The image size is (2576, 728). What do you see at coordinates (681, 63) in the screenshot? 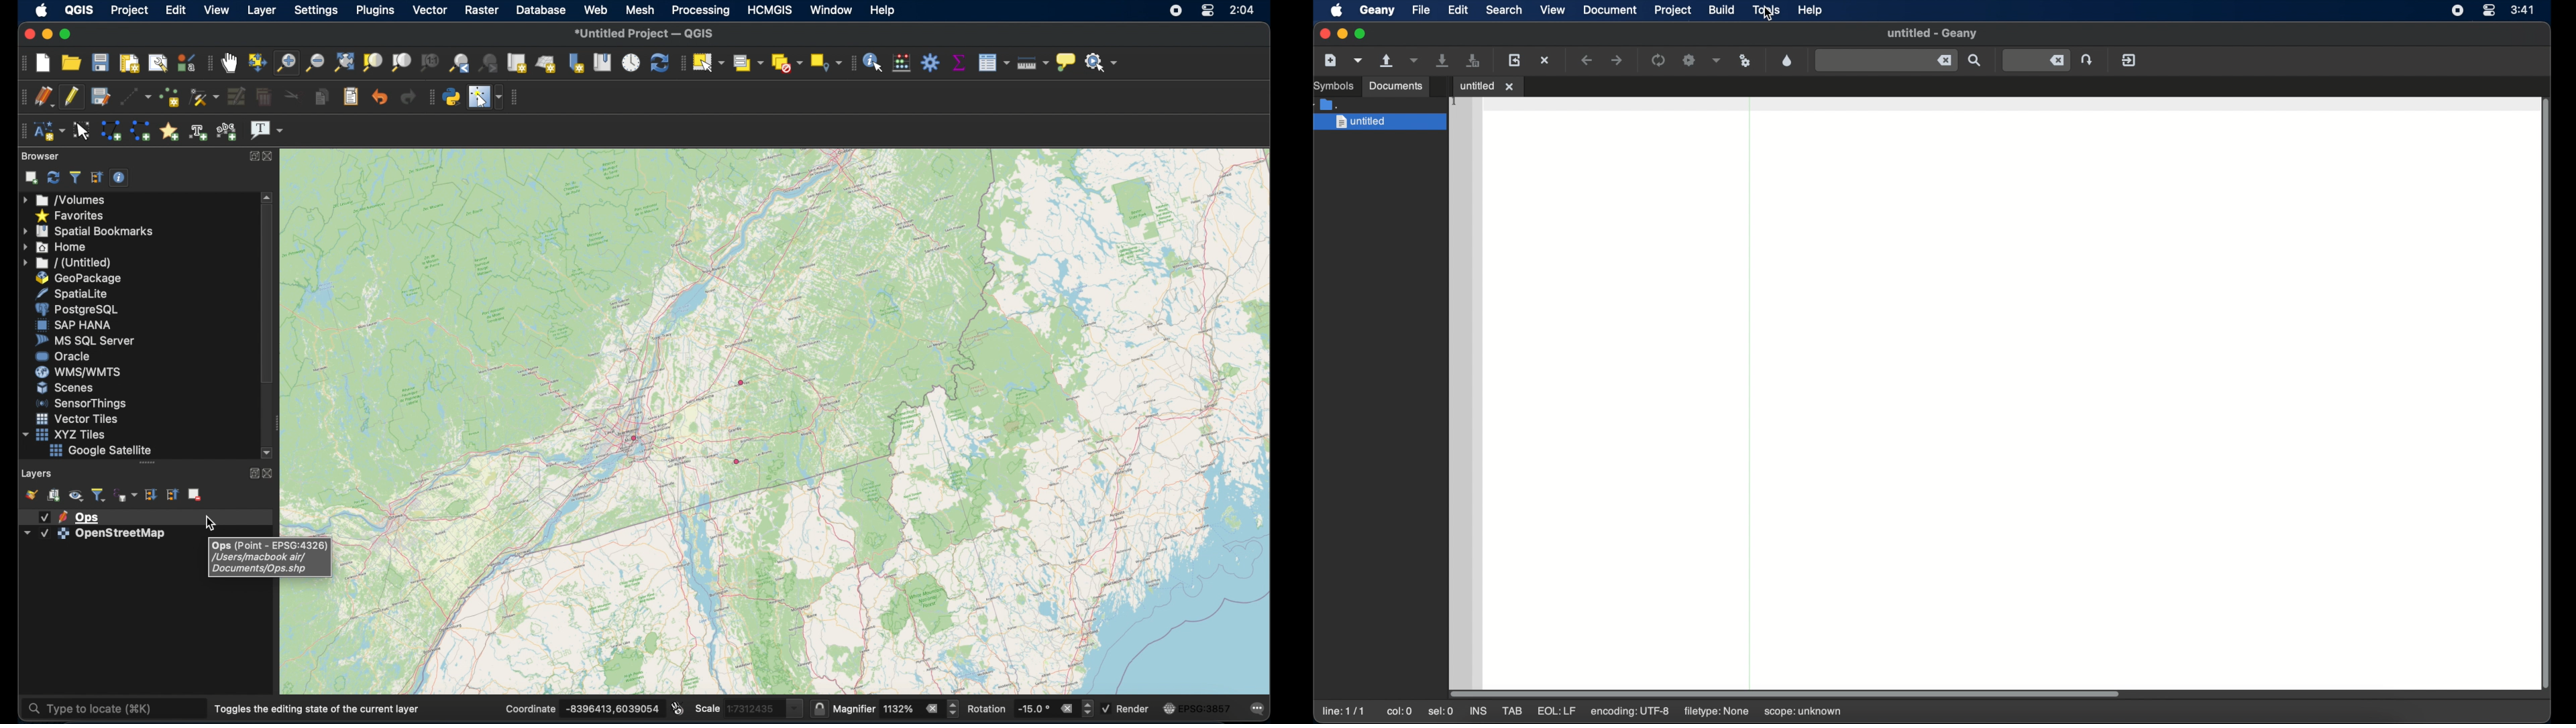
I see `selection toolbar` at bounding box center [681, 63].